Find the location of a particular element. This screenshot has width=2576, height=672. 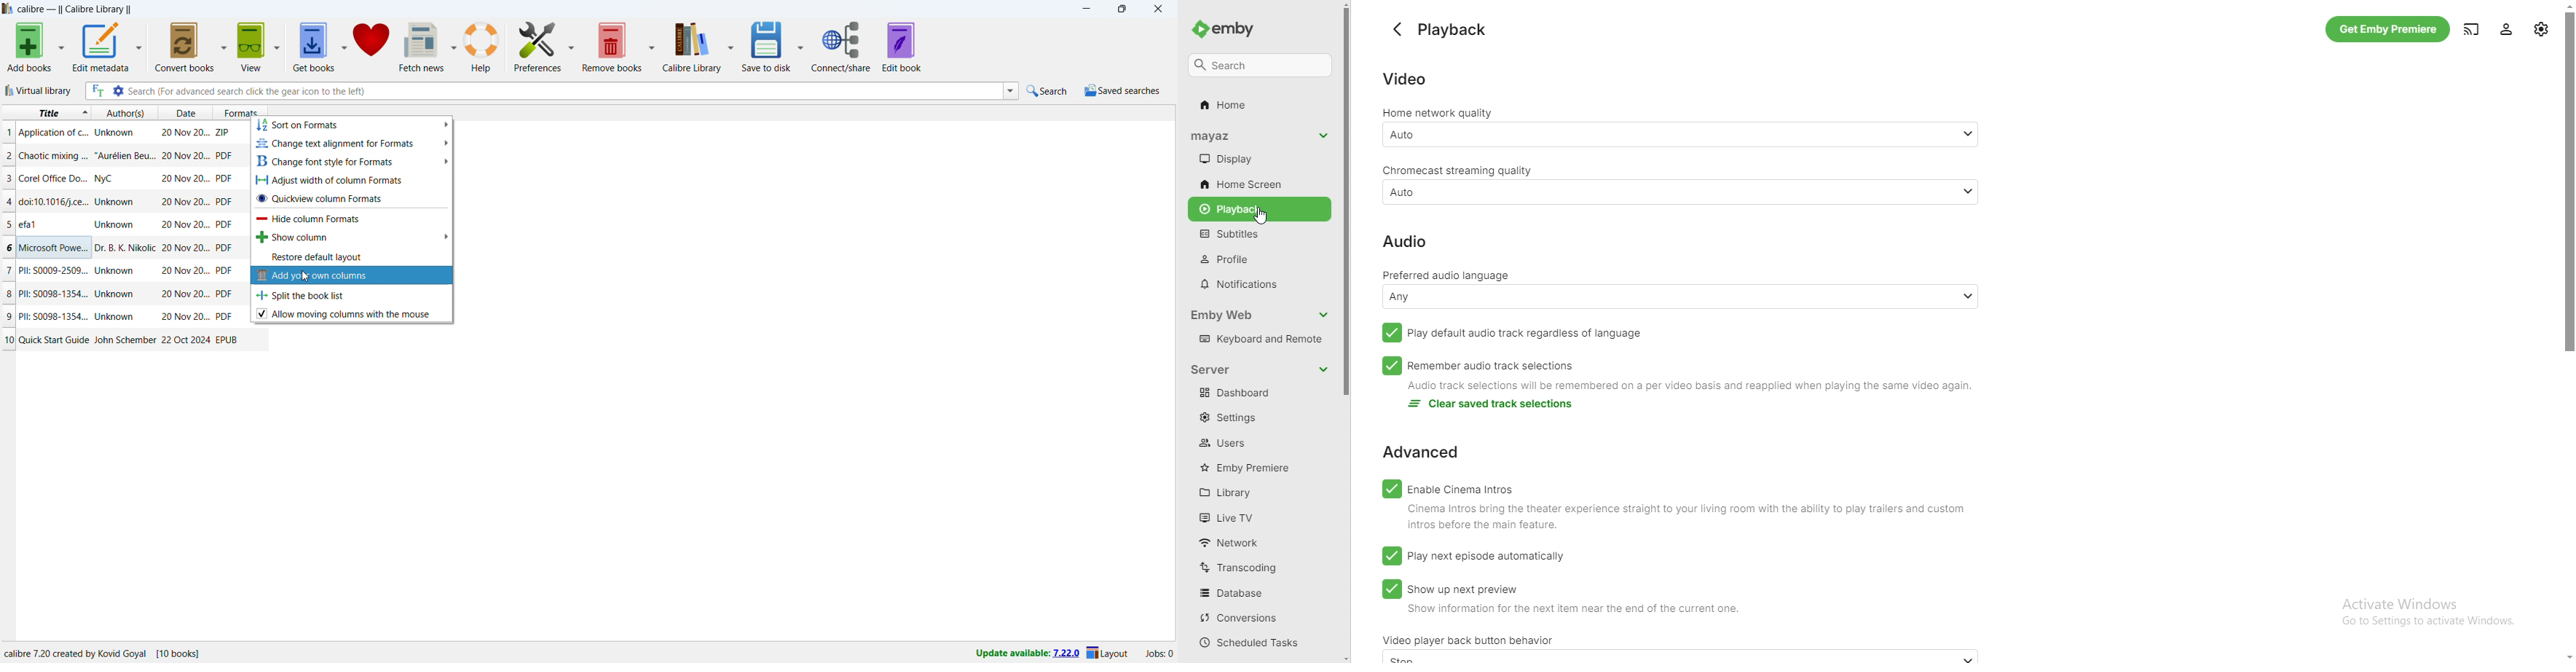

preferences is located at coordinates (538, 47).